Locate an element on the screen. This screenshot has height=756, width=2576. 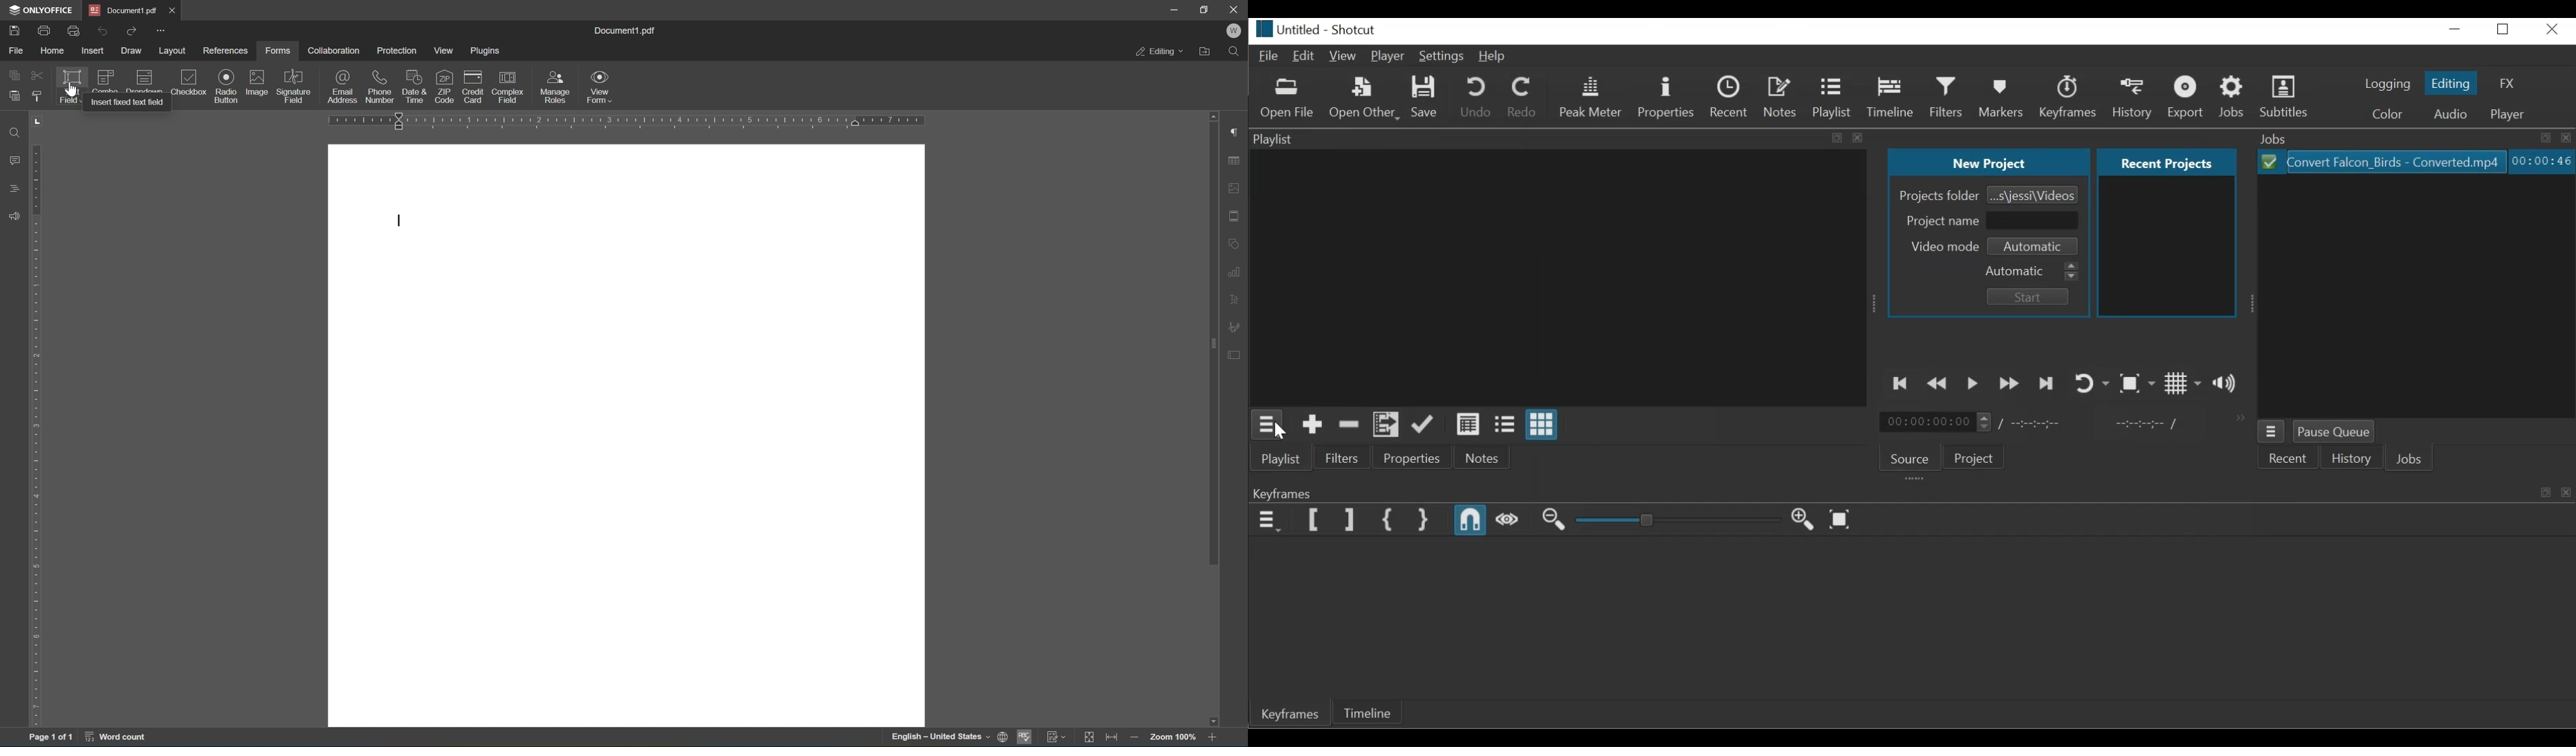
layout is located at coordinates (171, 50).